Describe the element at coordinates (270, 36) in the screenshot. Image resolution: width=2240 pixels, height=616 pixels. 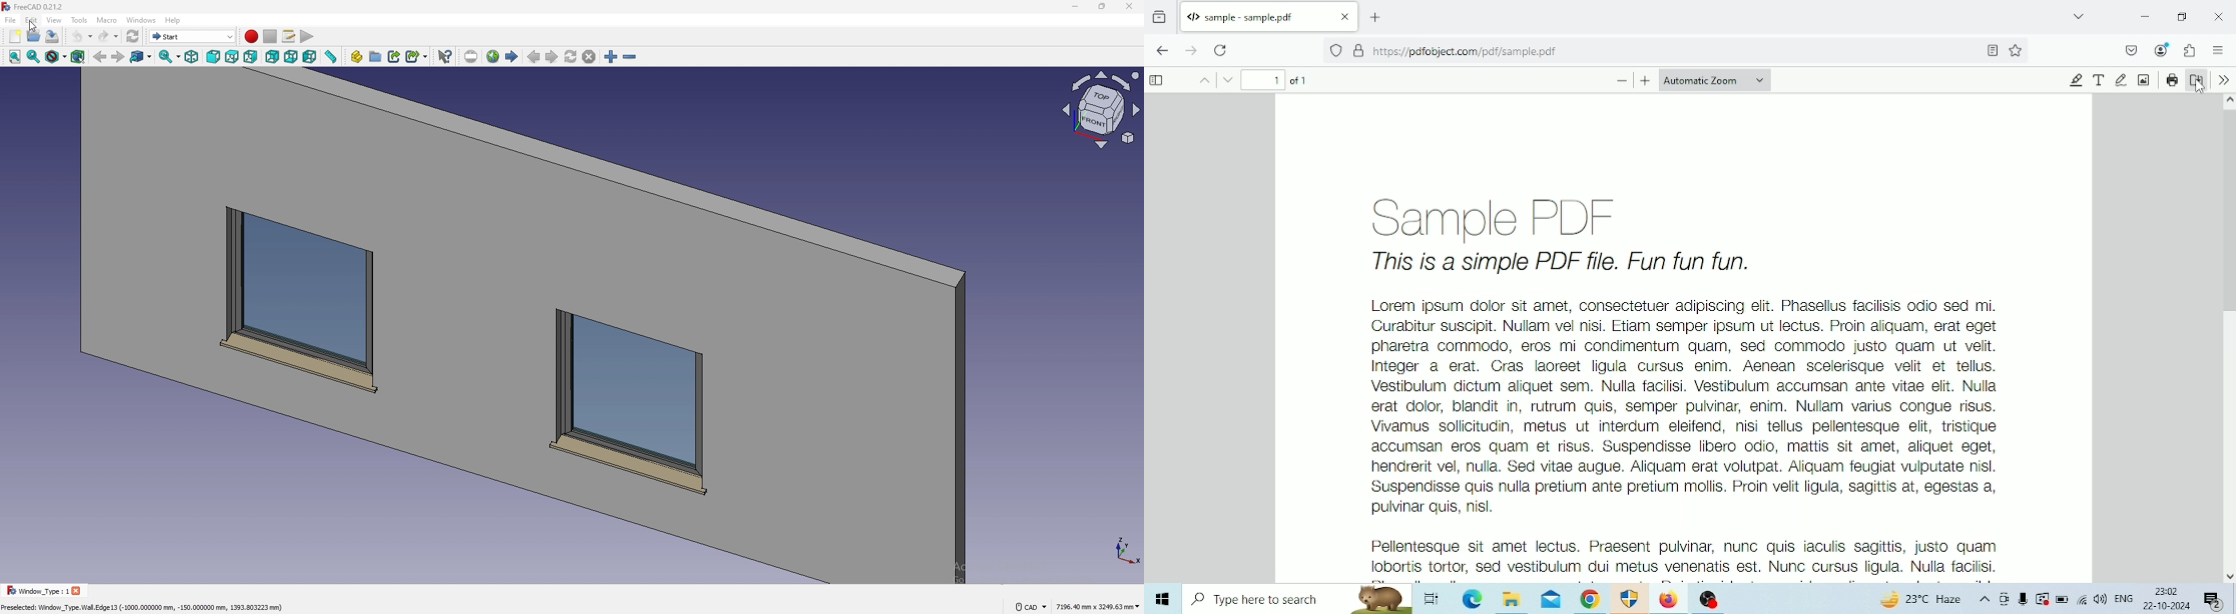
I see `stop recording macros` at that location.